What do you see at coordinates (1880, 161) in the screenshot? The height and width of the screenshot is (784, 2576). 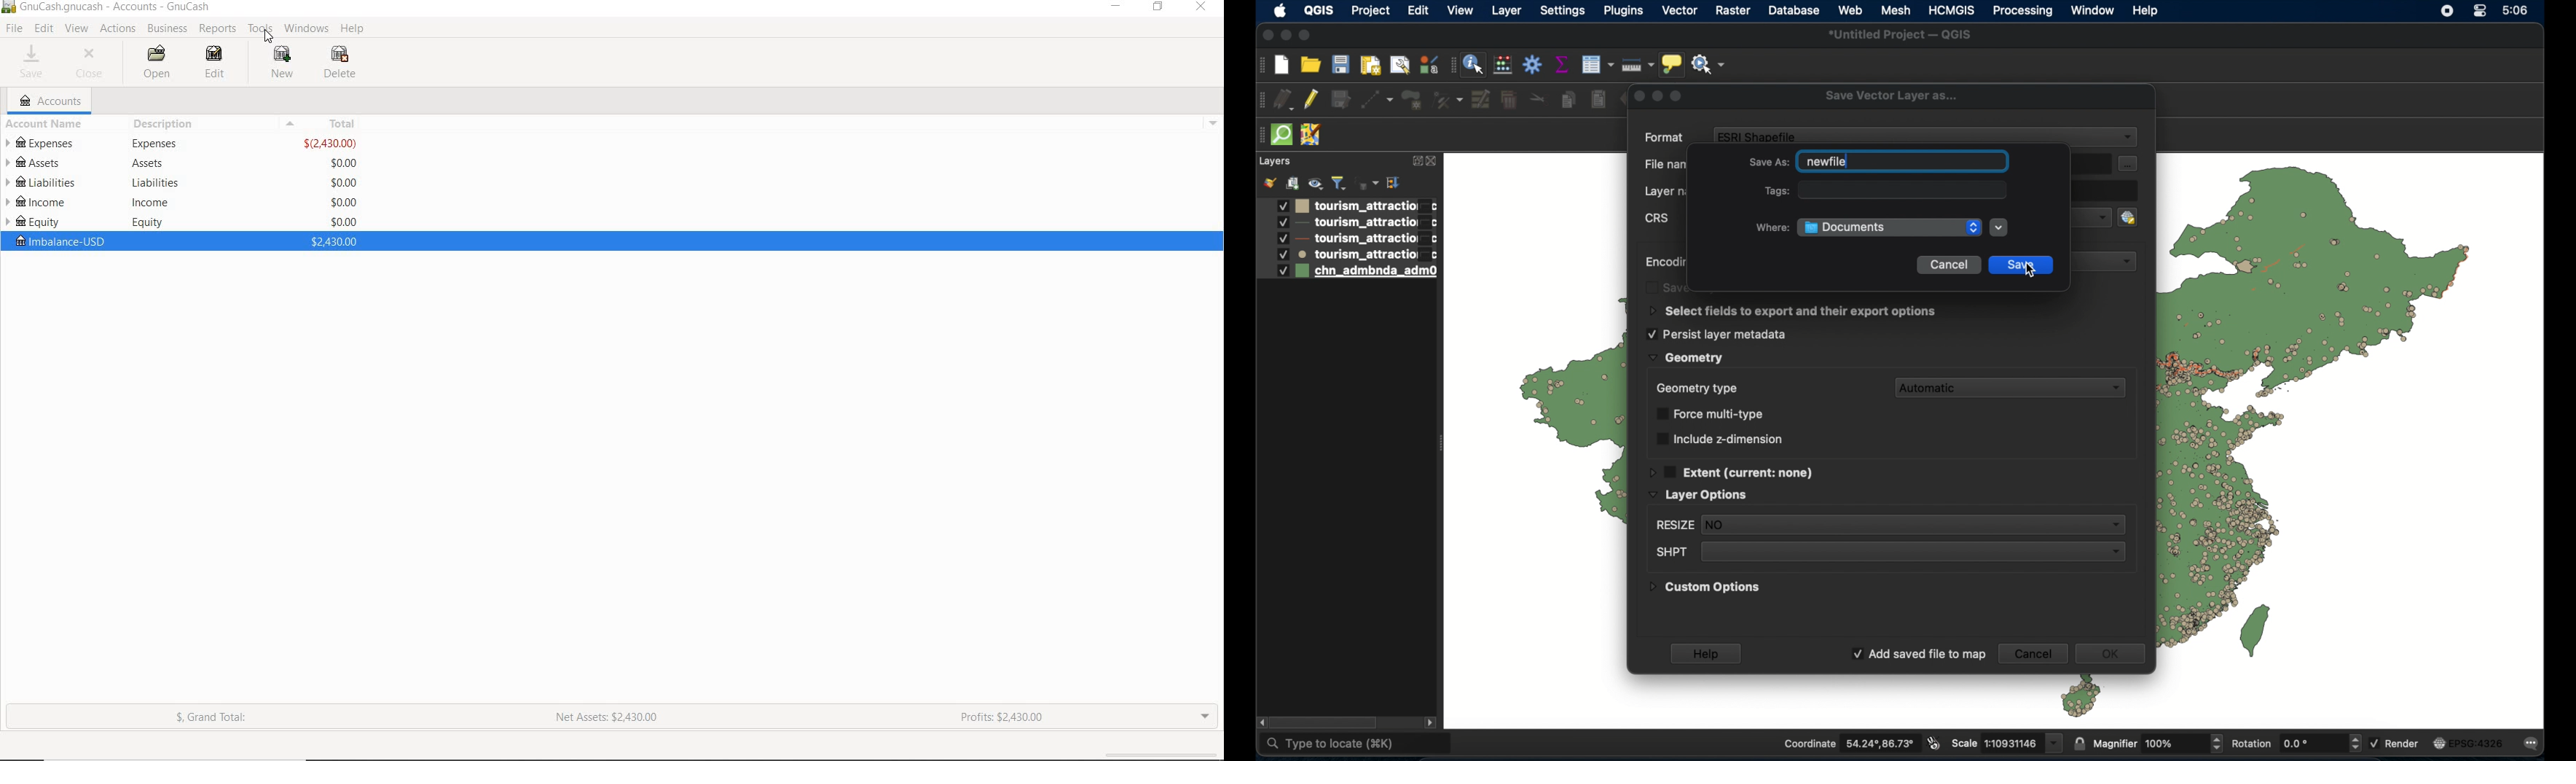 I see `save as  field` at bounding box center [1880, 161].